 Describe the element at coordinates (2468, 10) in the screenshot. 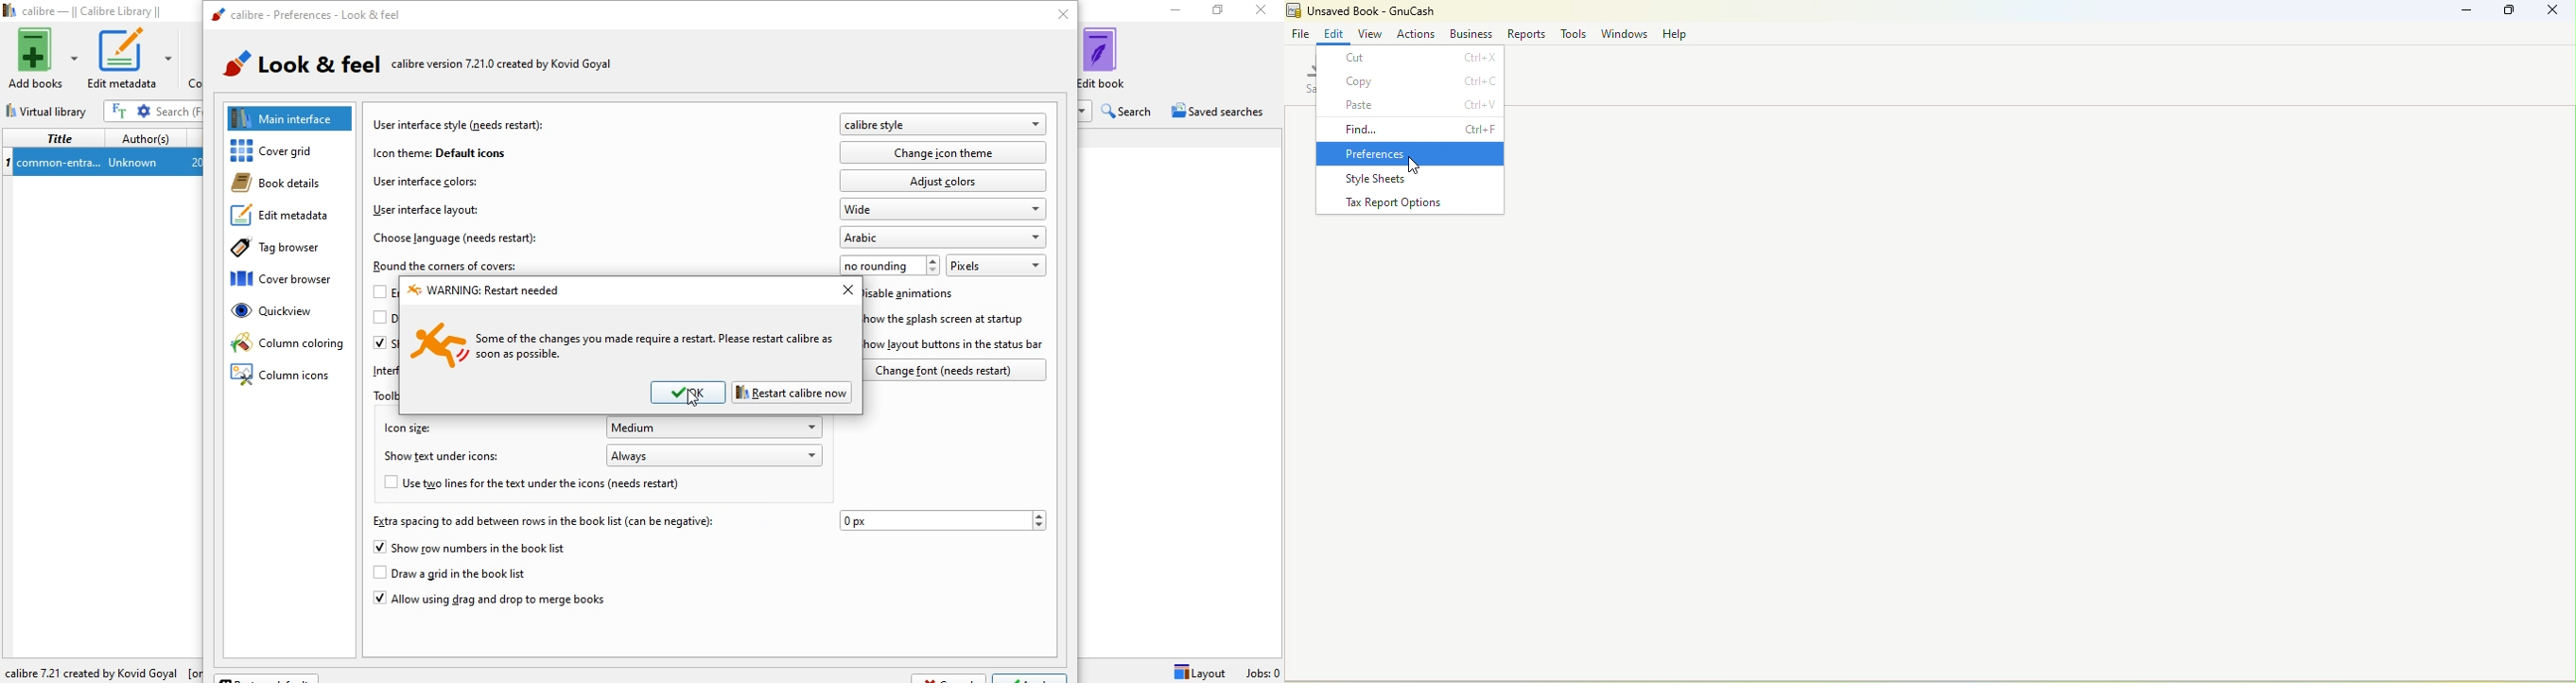

I see `Minimize` at that location.